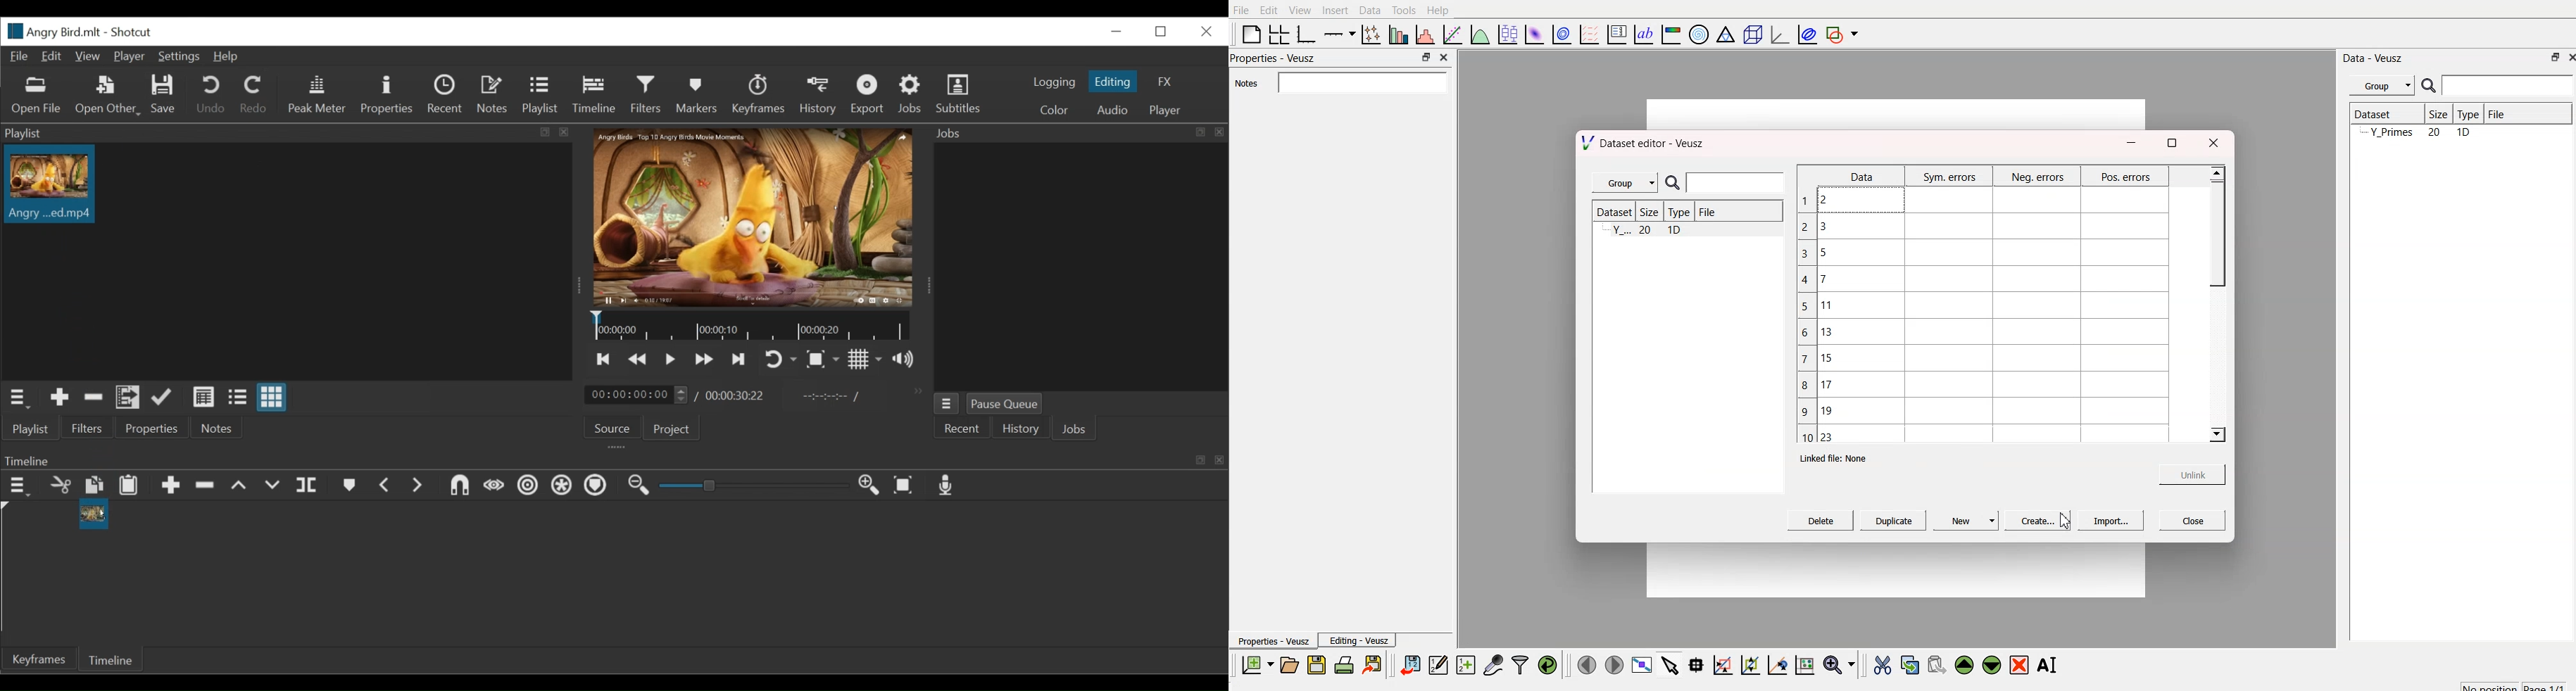 This screenshot has width=2576, height=700. What do you see at coordinates (162, 397) in the screenshot?
I see `Update` at bounding box center [162, 397].